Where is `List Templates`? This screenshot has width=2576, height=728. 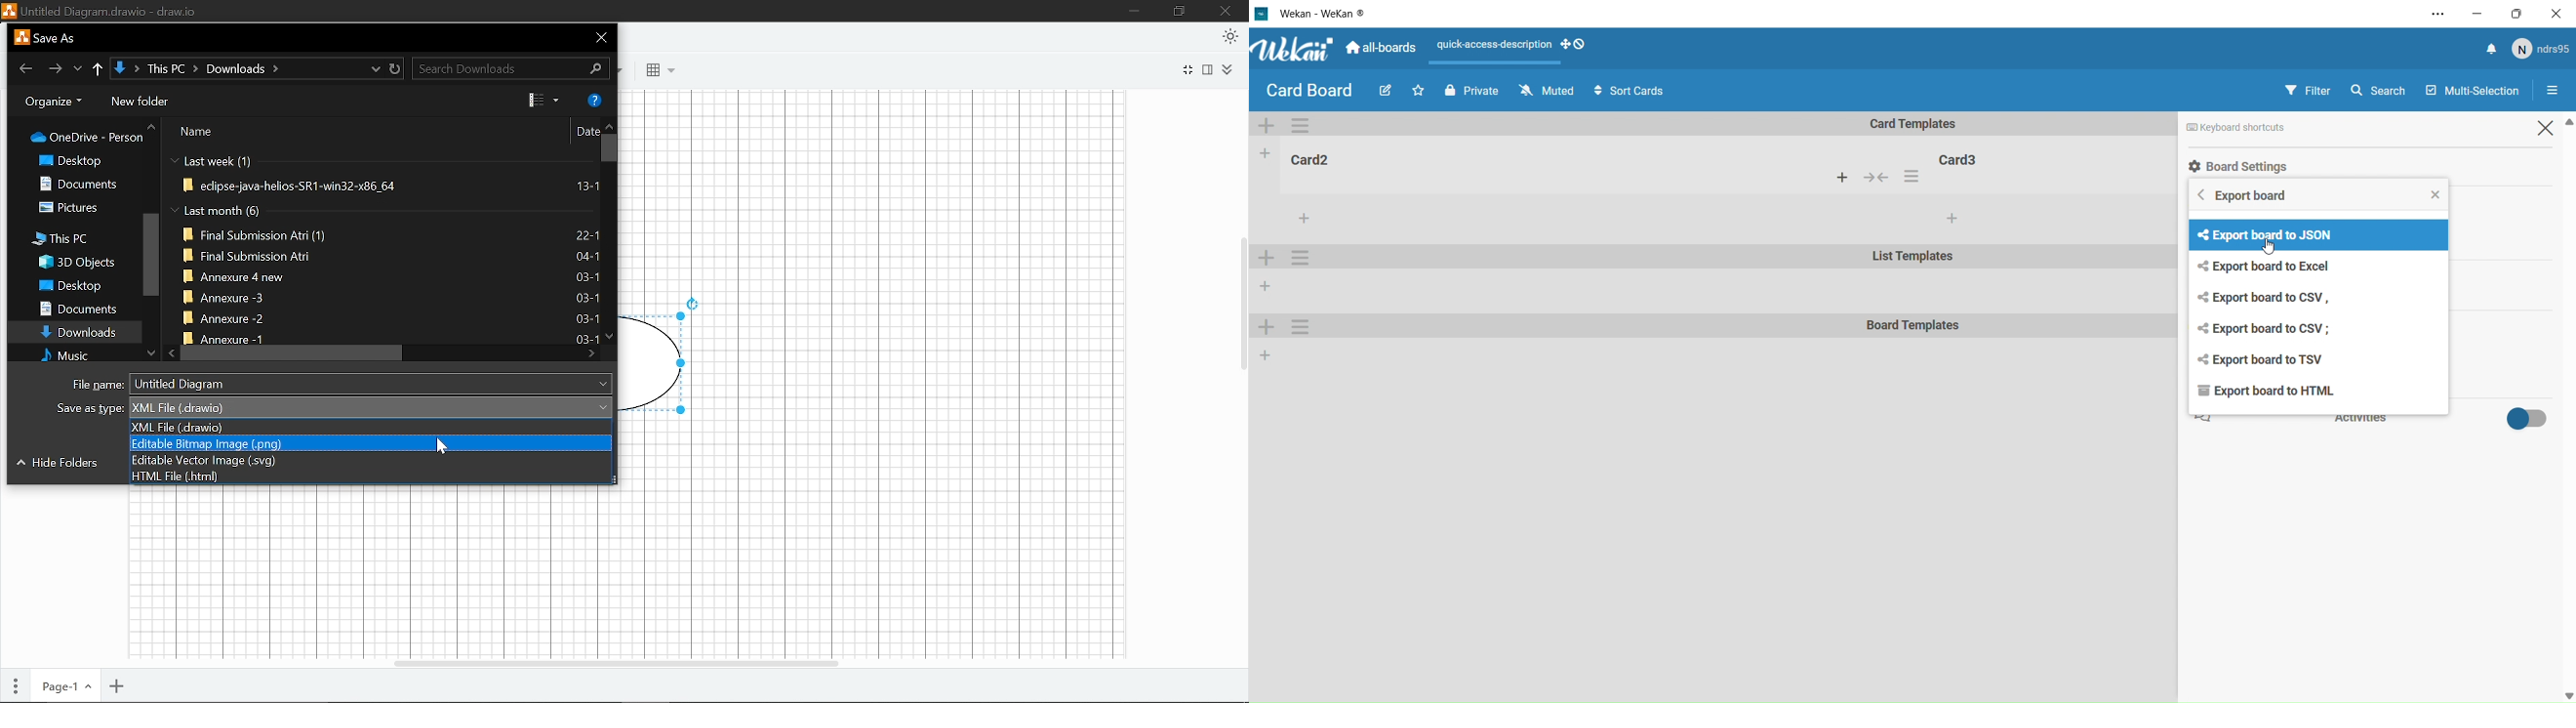
List Templates is located at coordinates (1915, 259).